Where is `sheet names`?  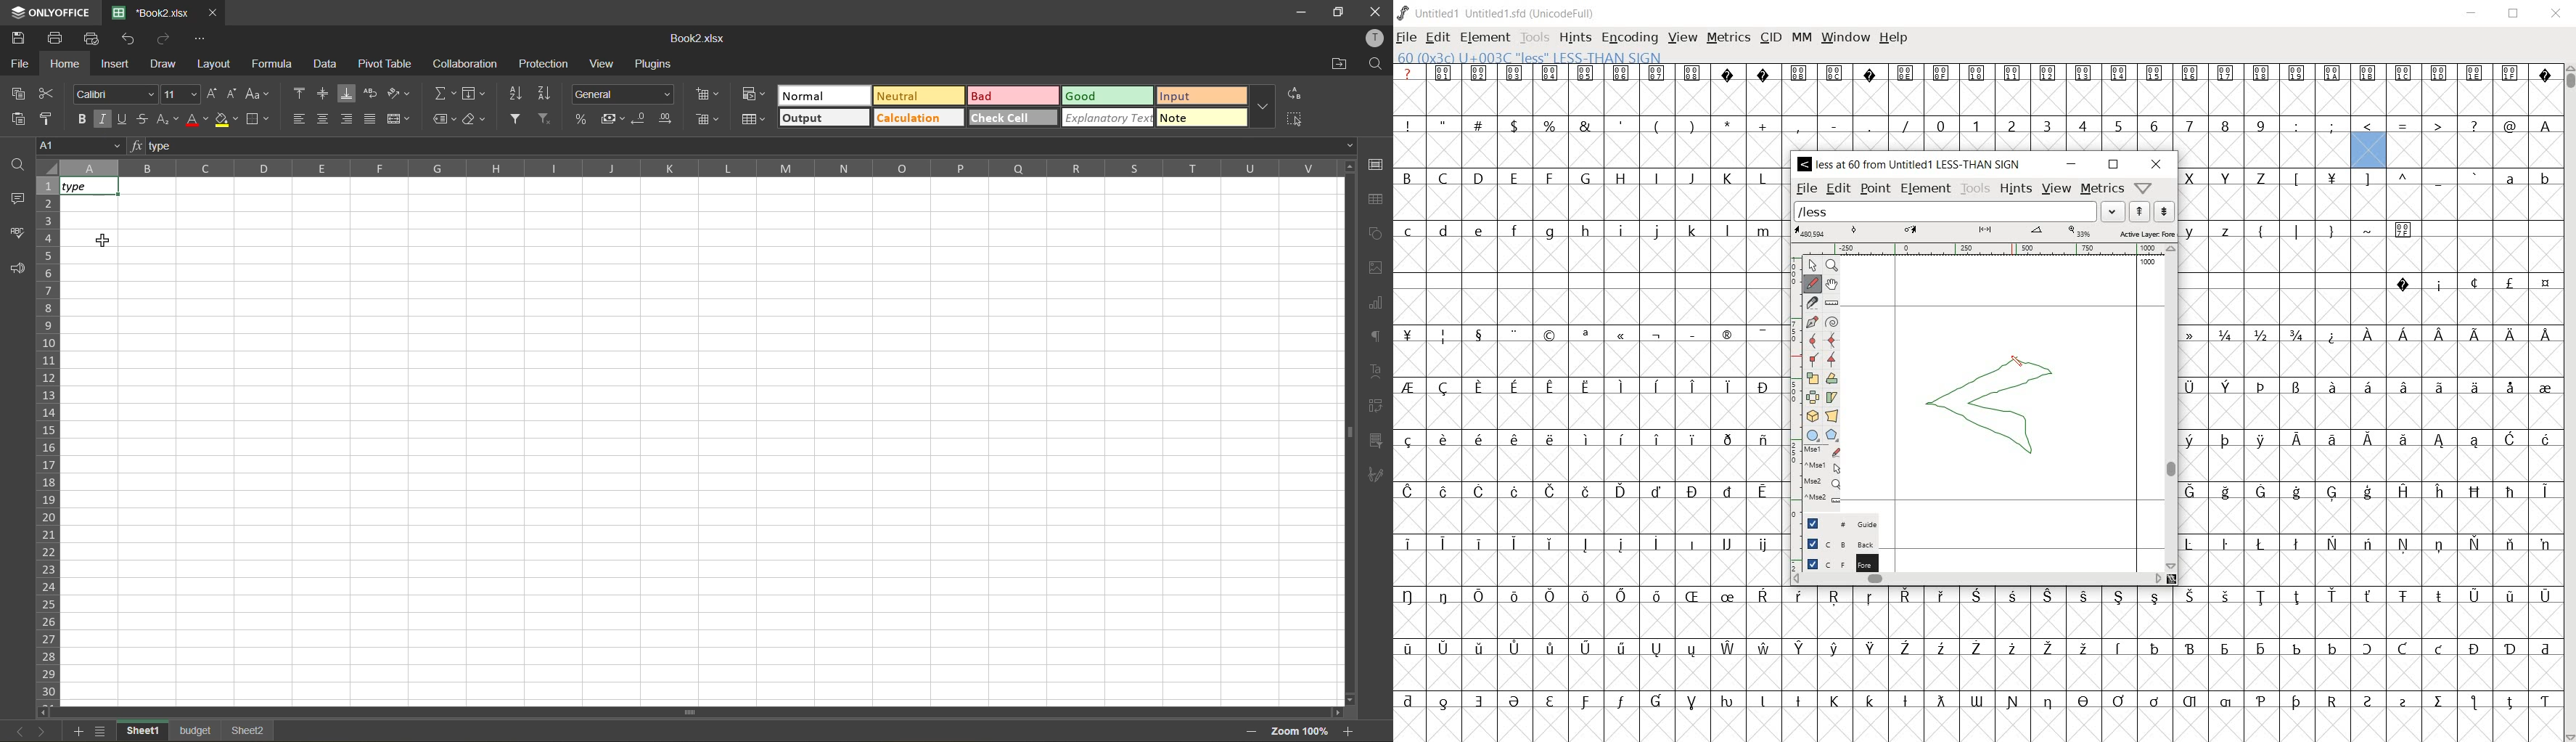 sheet names is located at coordinates (199, 730).